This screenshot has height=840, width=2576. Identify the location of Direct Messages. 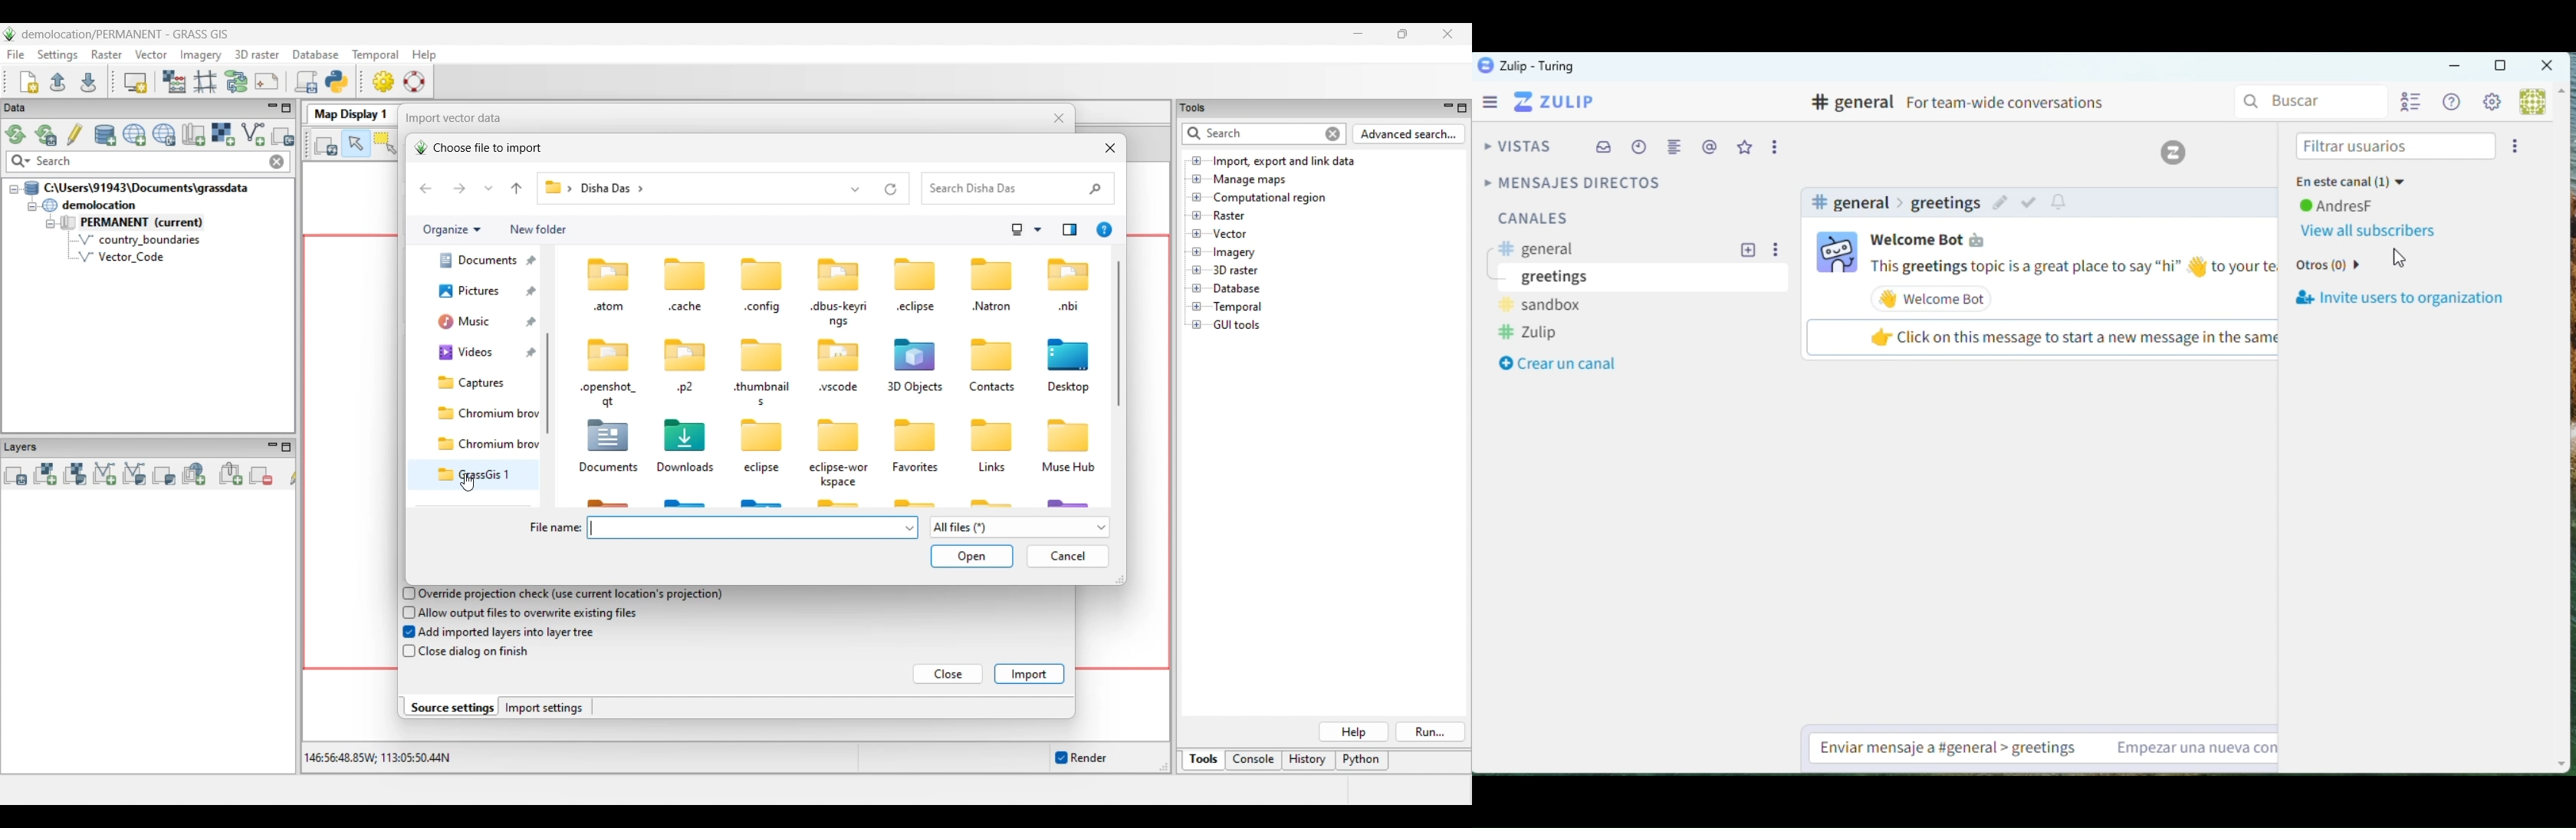
(1575, 182).